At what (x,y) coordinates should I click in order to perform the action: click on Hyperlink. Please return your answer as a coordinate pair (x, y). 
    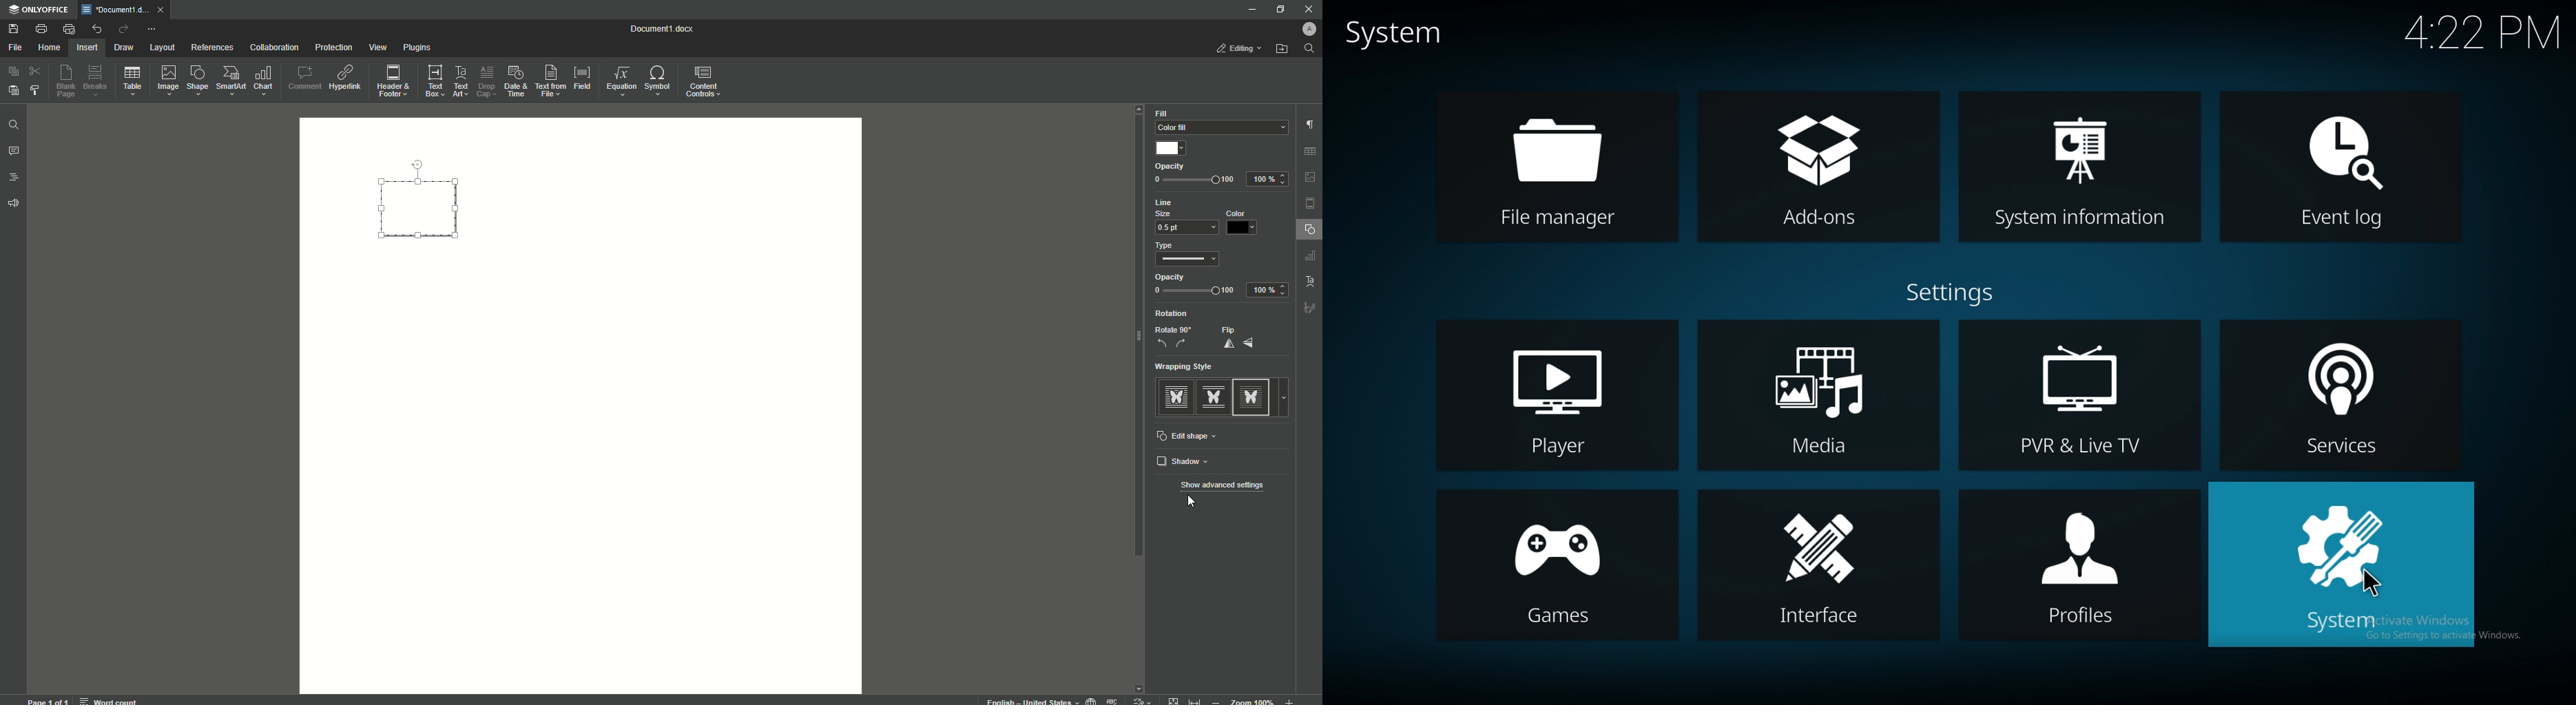
    Looking at the image, I should click on (346, 78).